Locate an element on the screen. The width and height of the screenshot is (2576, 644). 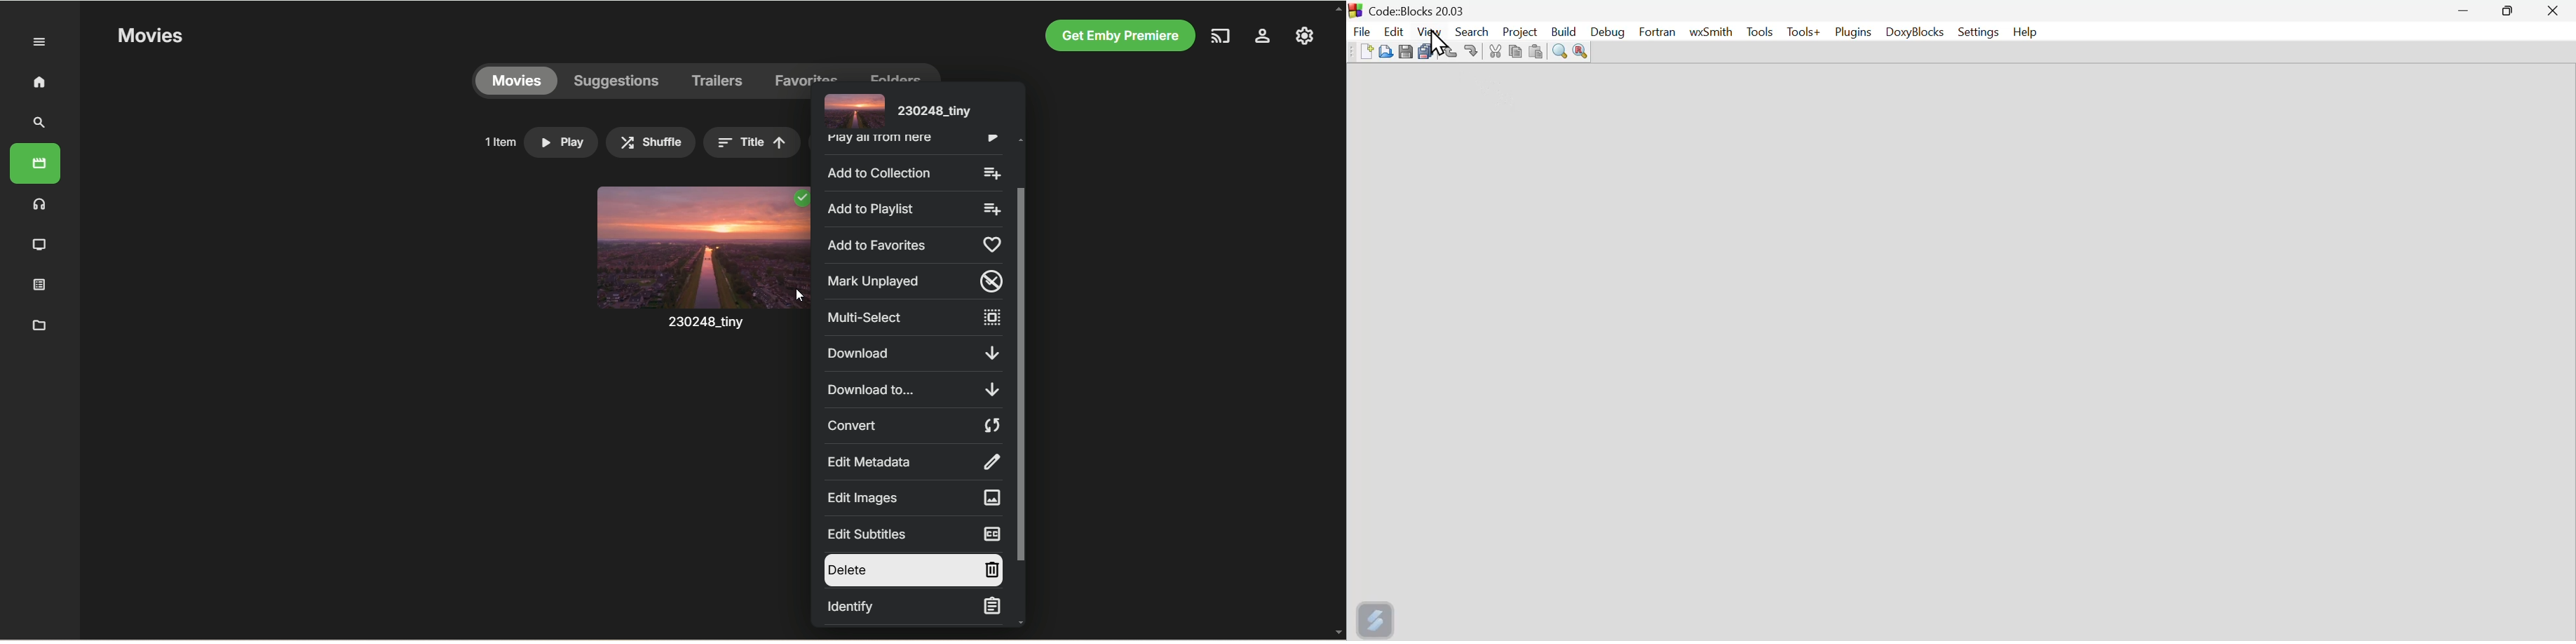
View is located at coordinates (1430, 29).